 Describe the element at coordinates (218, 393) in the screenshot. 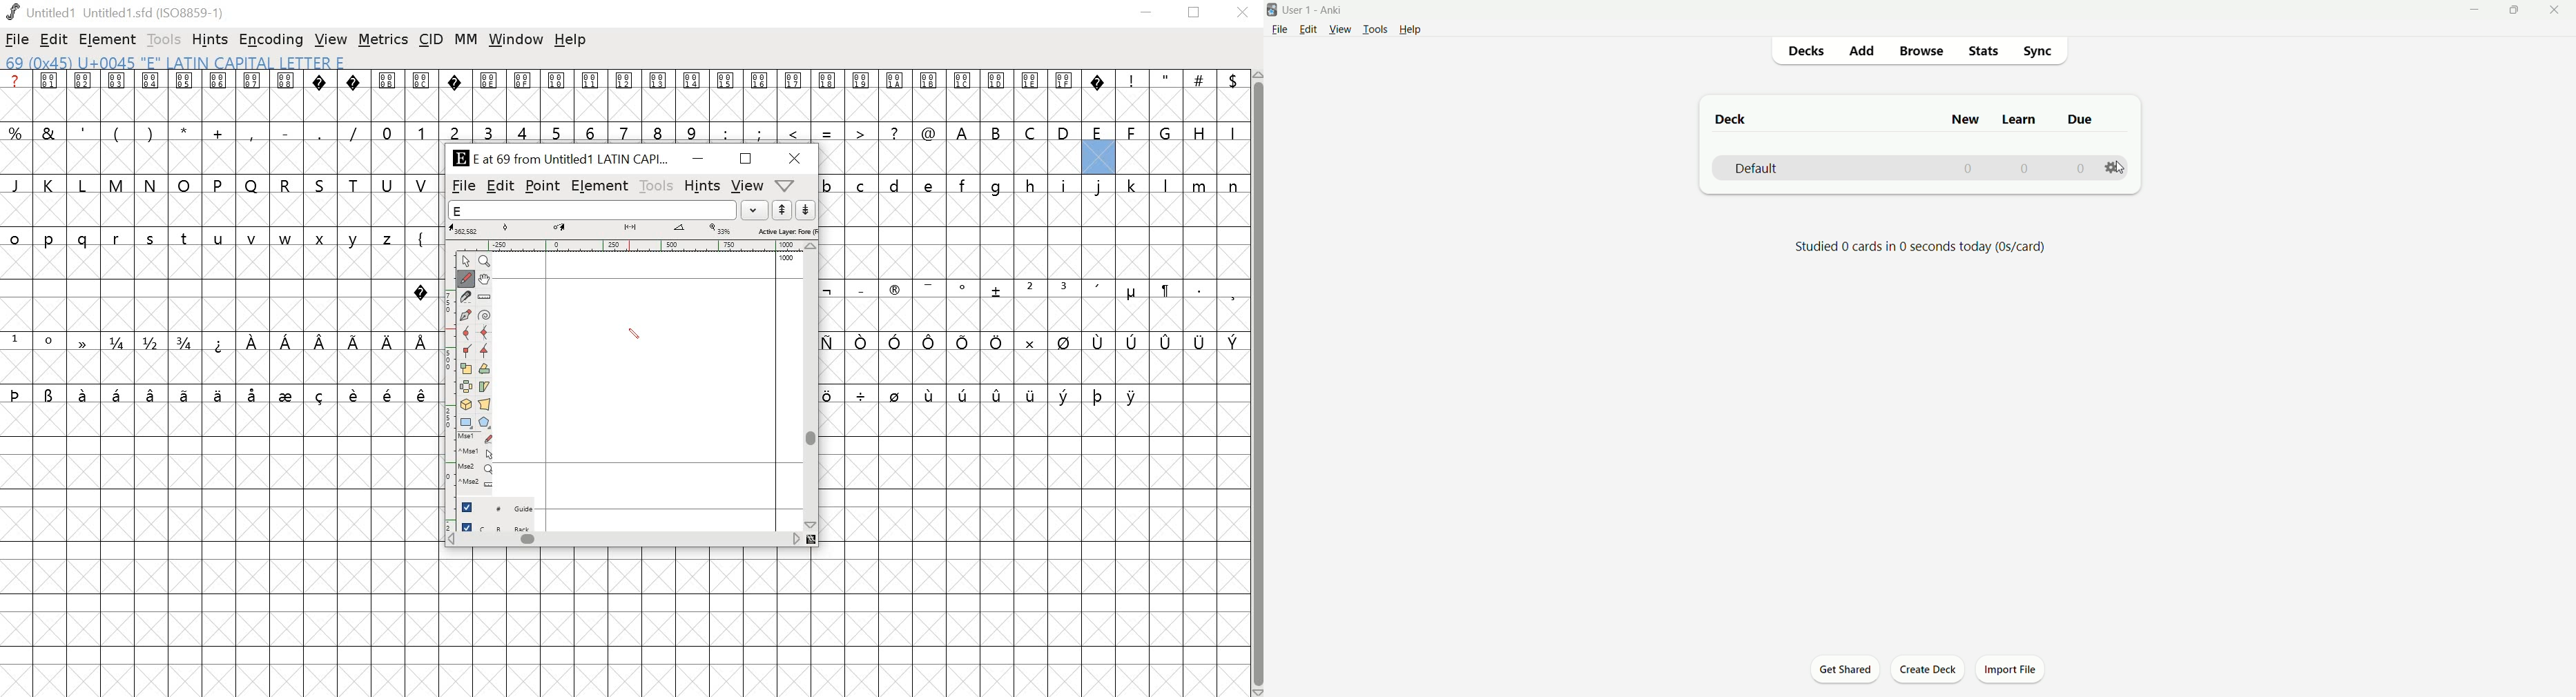

I see `special characters` at that location.